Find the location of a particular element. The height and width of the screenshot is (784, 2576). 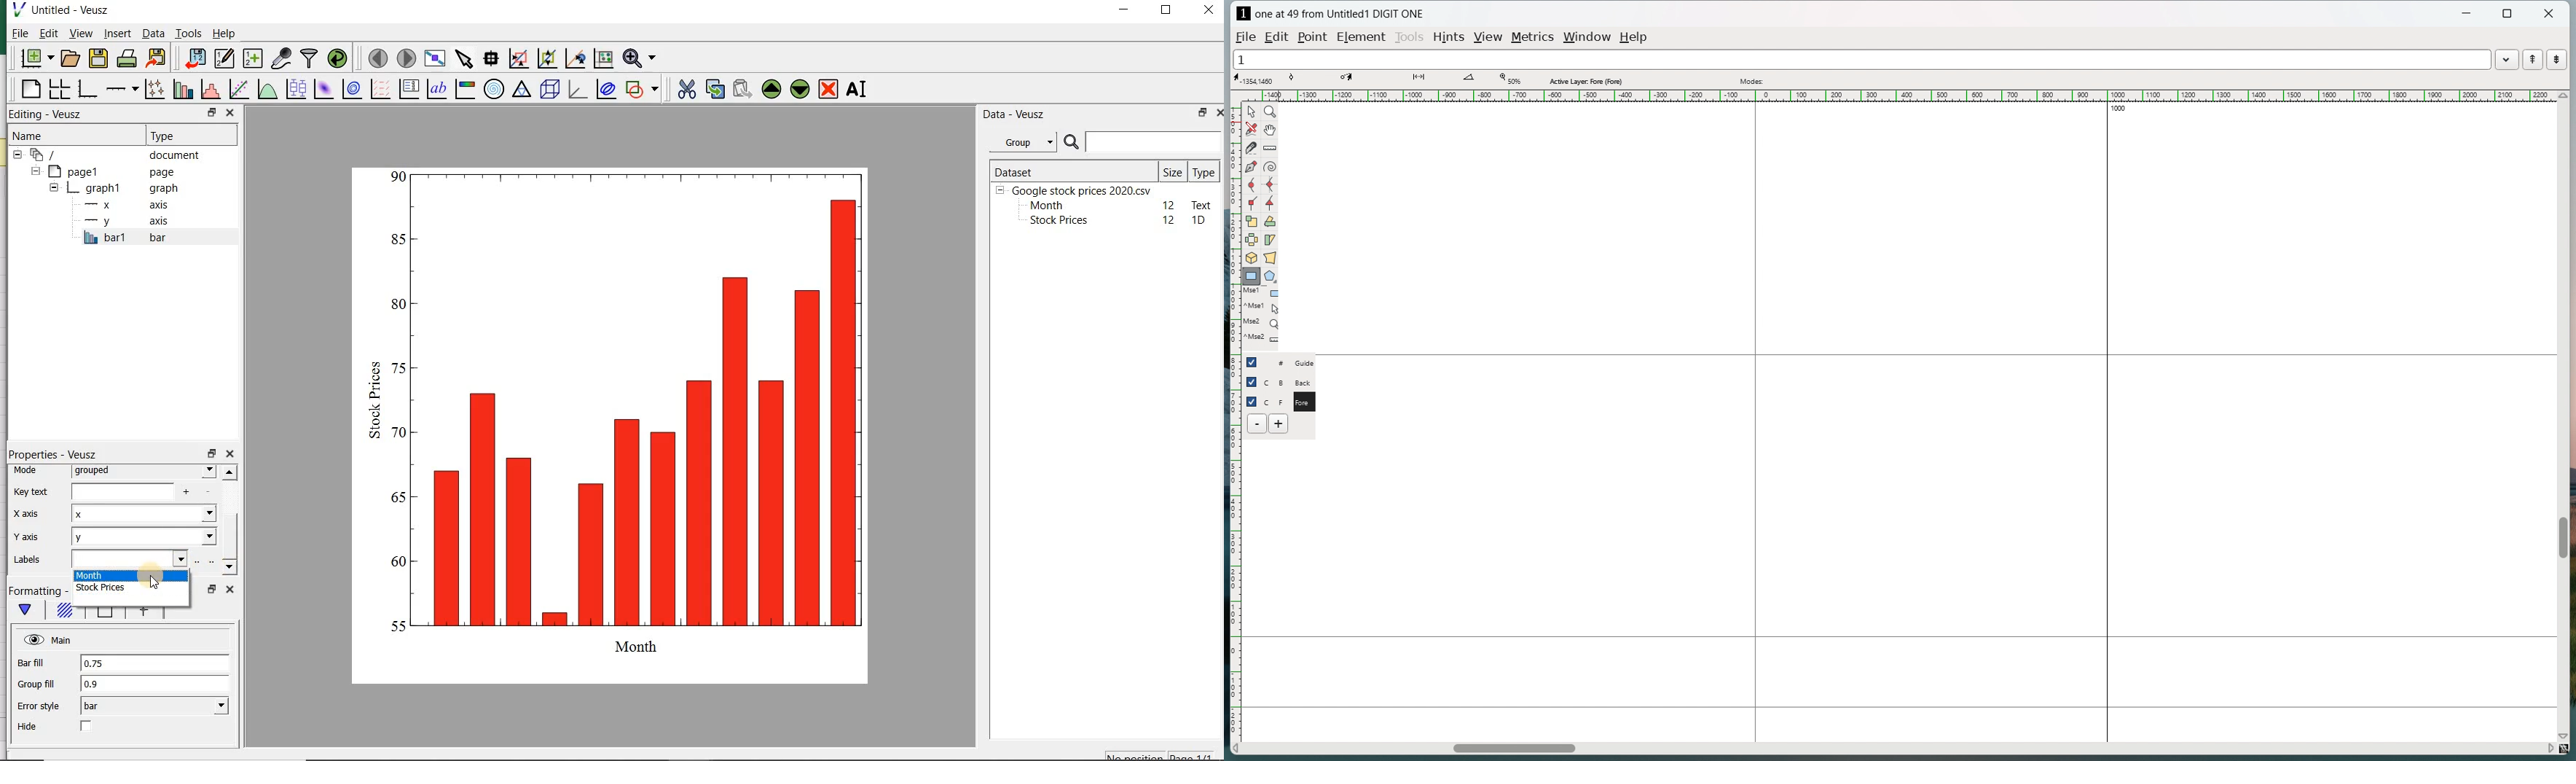

print the document is located at coordinates (127, 60).